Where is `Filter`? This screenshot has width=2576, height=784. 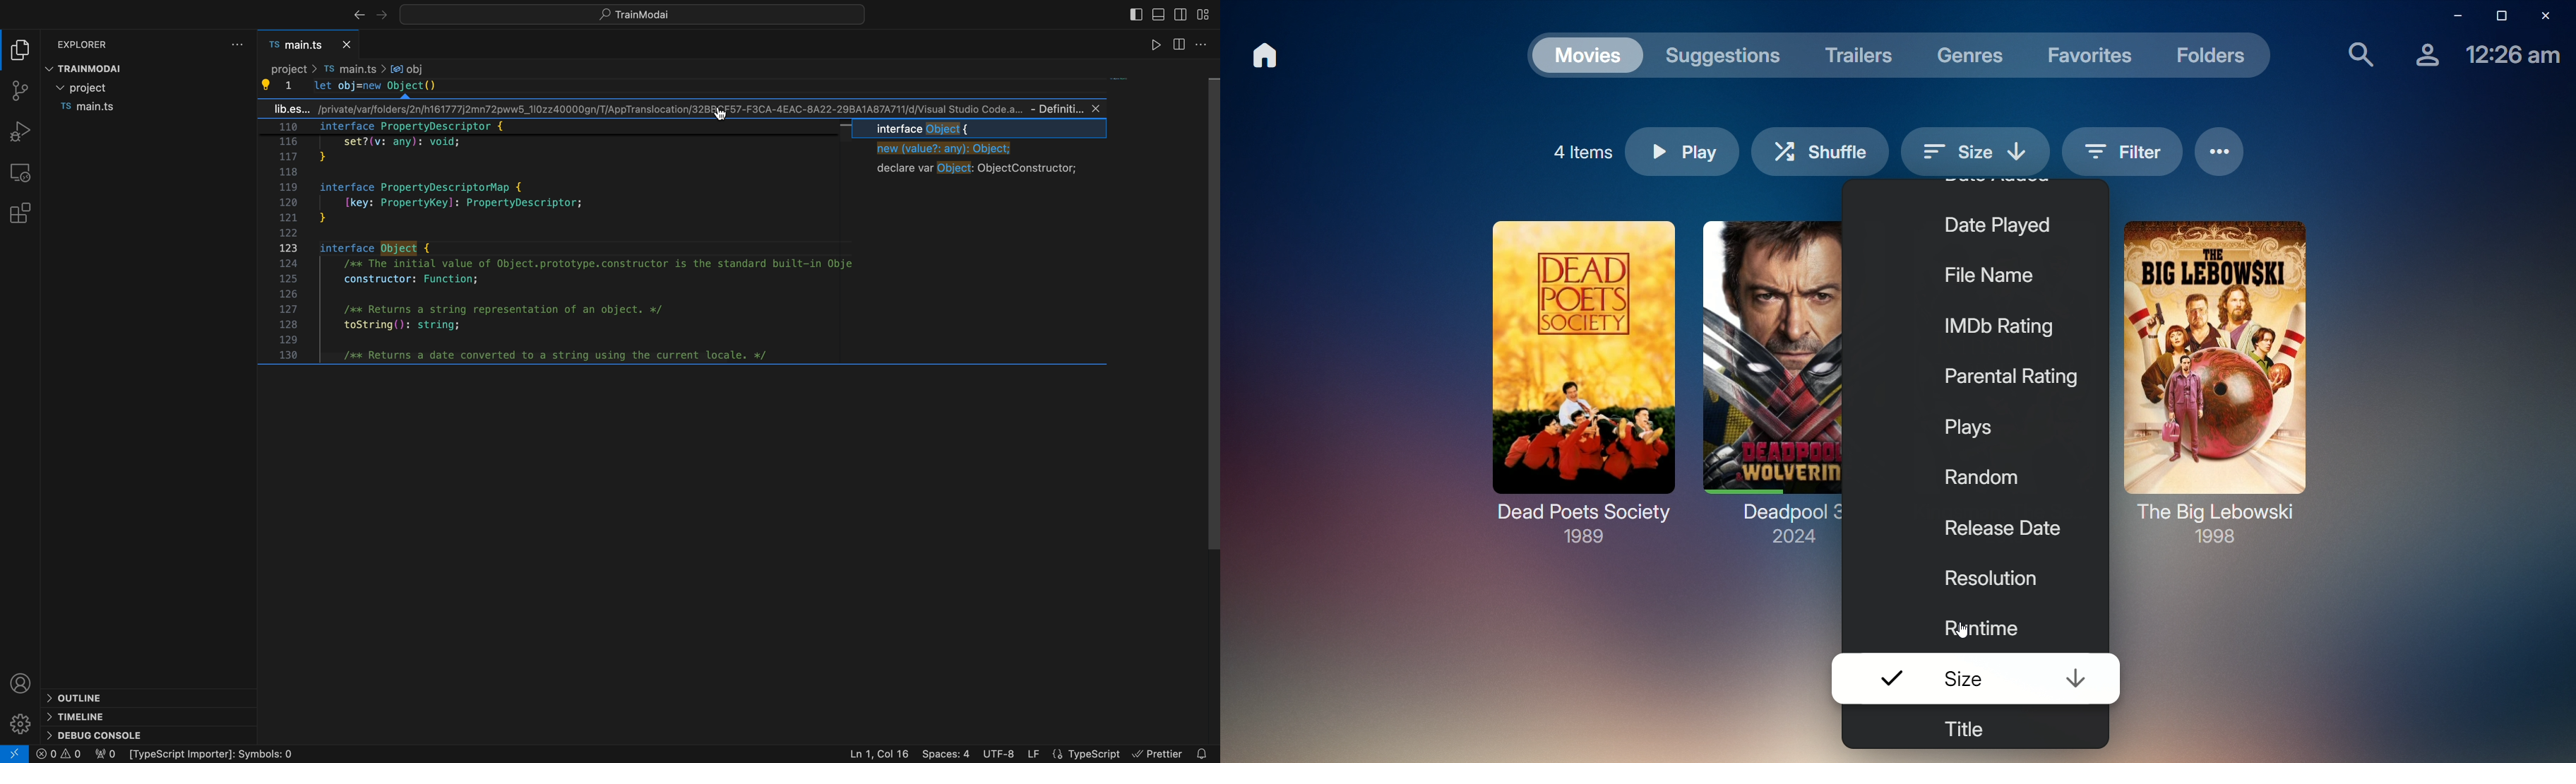 Filter is located at coordinates (2123, 150).